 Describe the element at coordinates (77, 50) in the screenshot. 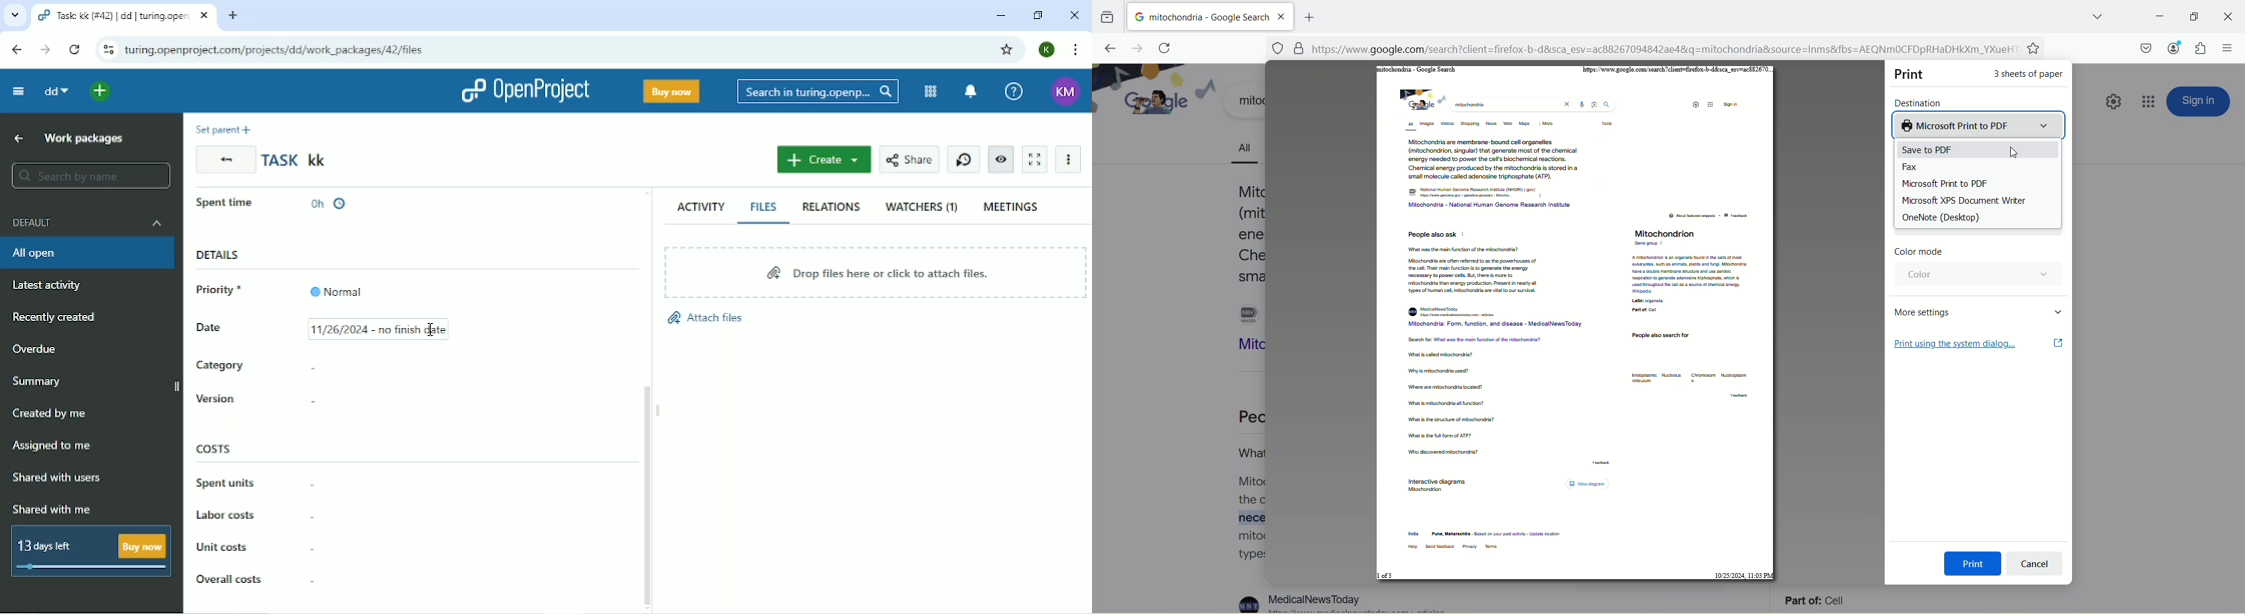

I see `Reload this page` at that location.